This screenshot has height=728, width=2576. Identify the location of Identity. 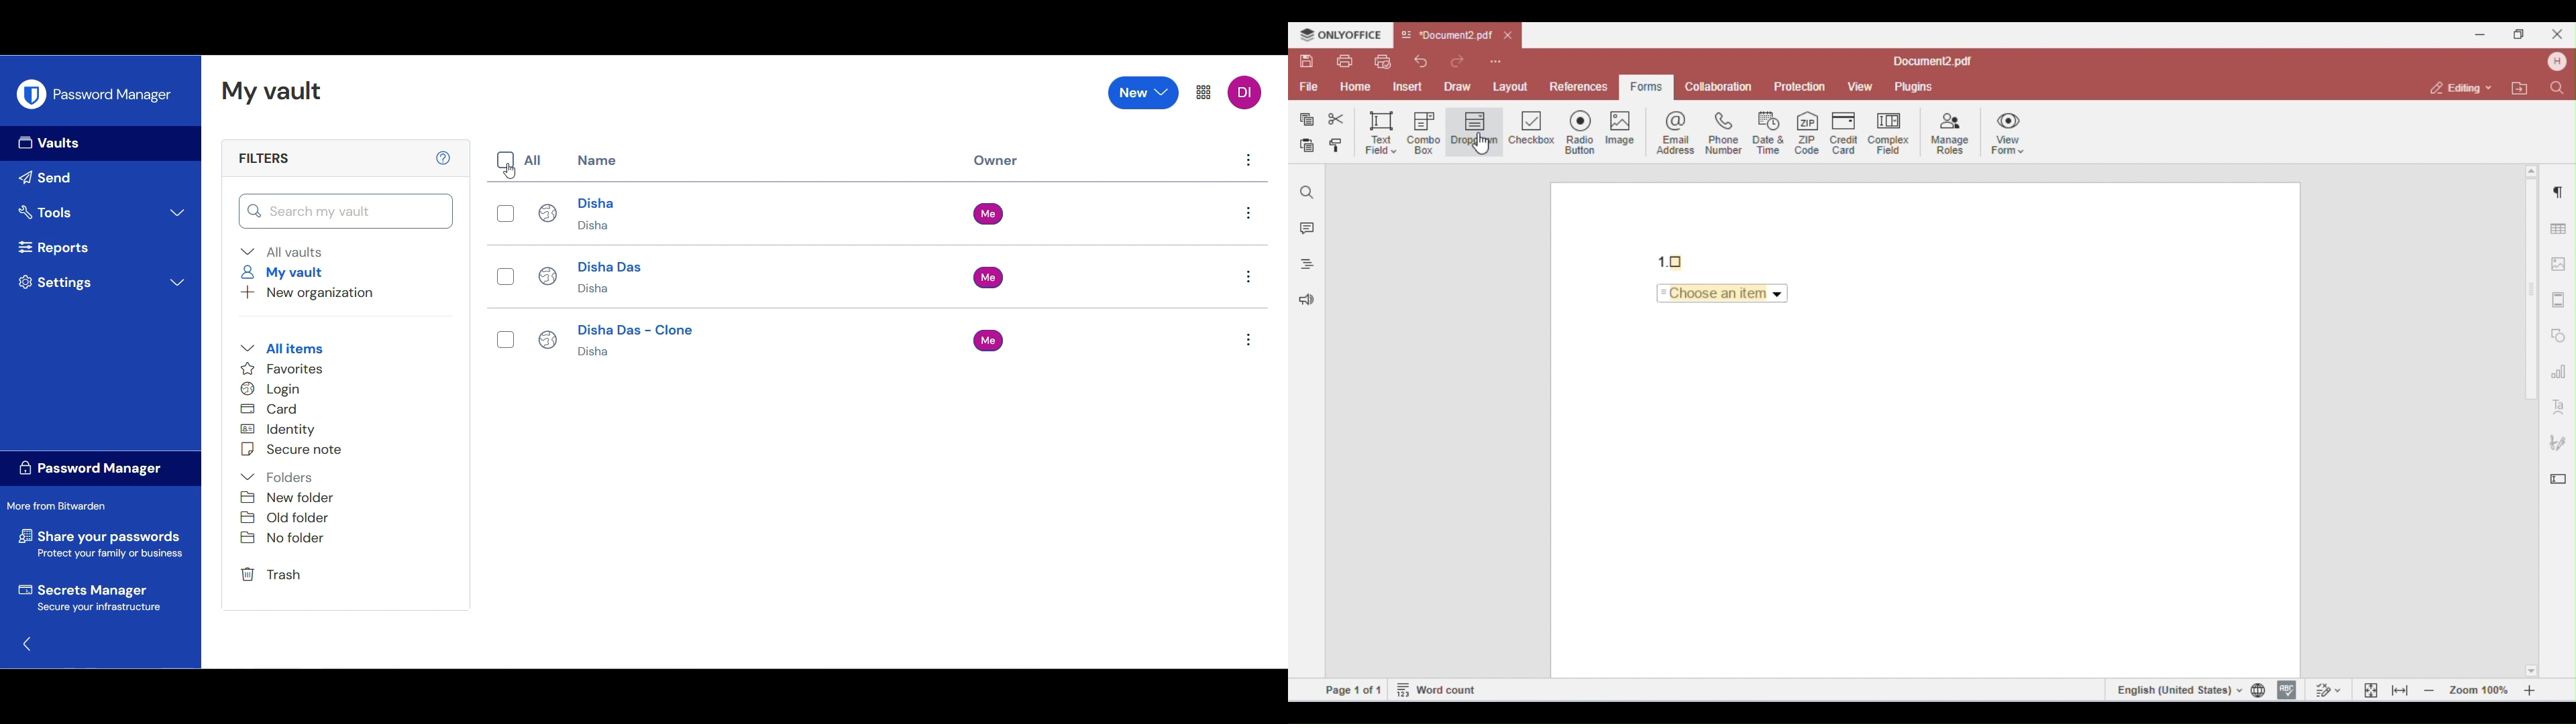
(286, 430).